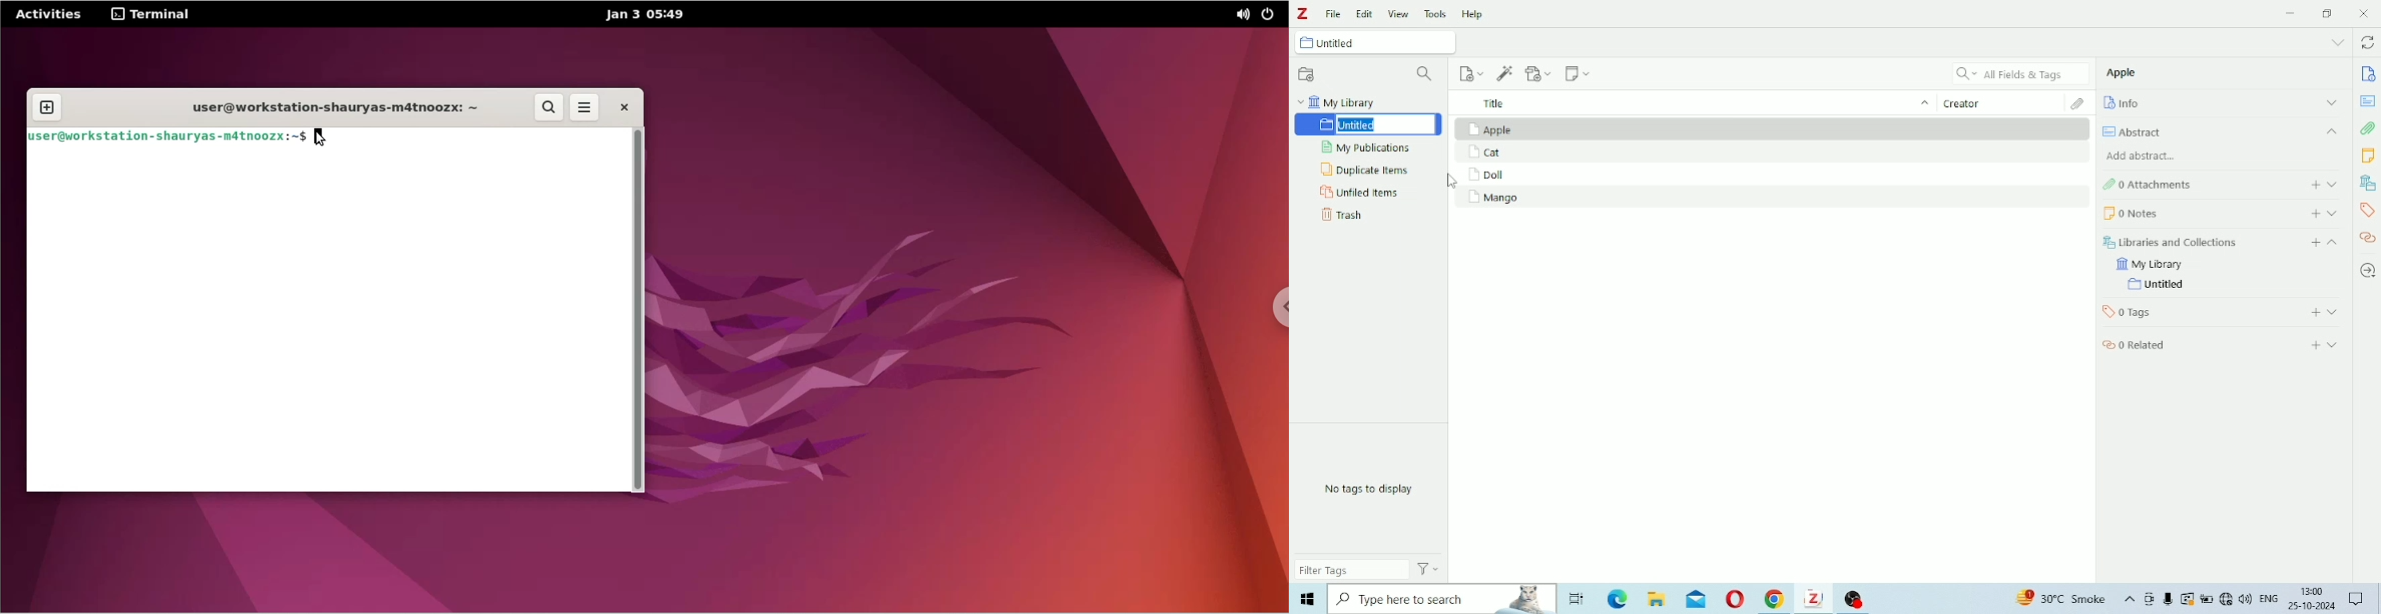 The image size is (2408, 616). I want to click on Expand section, so click(2333, 213).